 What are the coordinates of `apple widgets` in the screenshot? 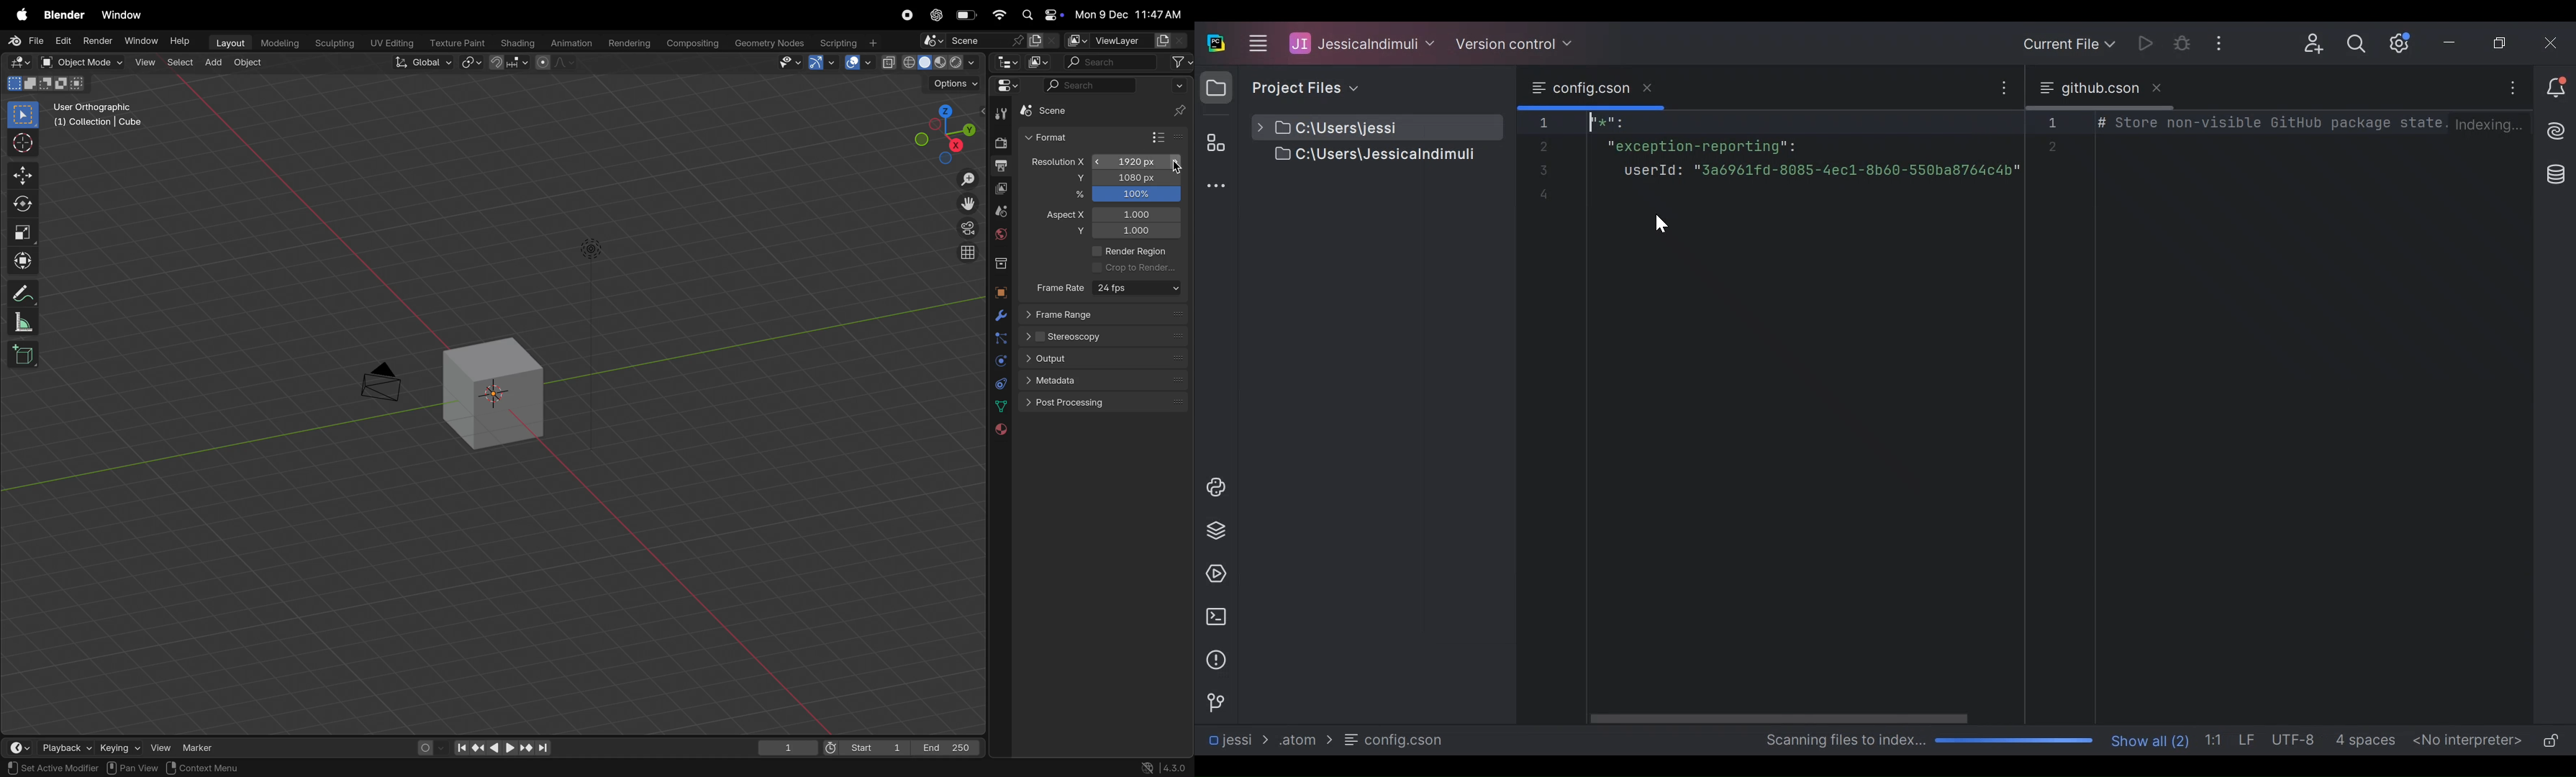 It's located at (1043, 14).